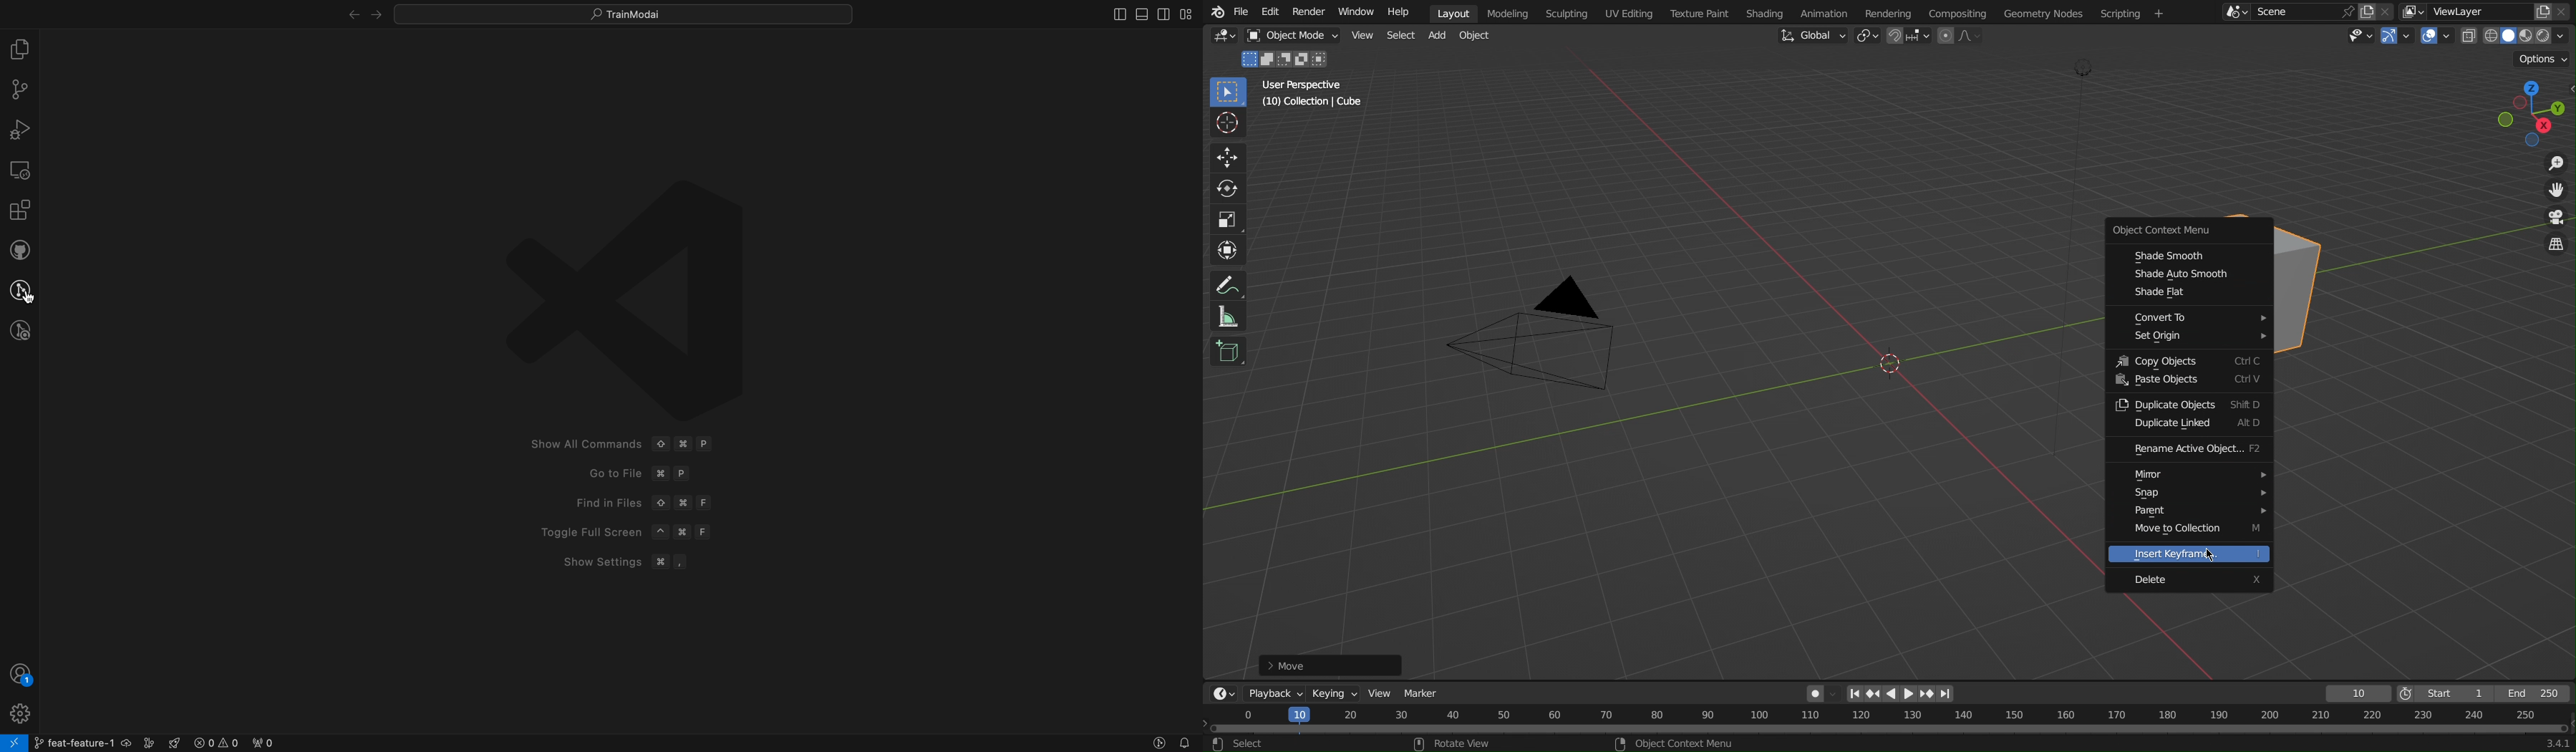 This screenshot has width=2576, height=756. What do you see at coordinates (32, 297) in the screenshot?
I see `Cursor` at bounding box center [32, 297].